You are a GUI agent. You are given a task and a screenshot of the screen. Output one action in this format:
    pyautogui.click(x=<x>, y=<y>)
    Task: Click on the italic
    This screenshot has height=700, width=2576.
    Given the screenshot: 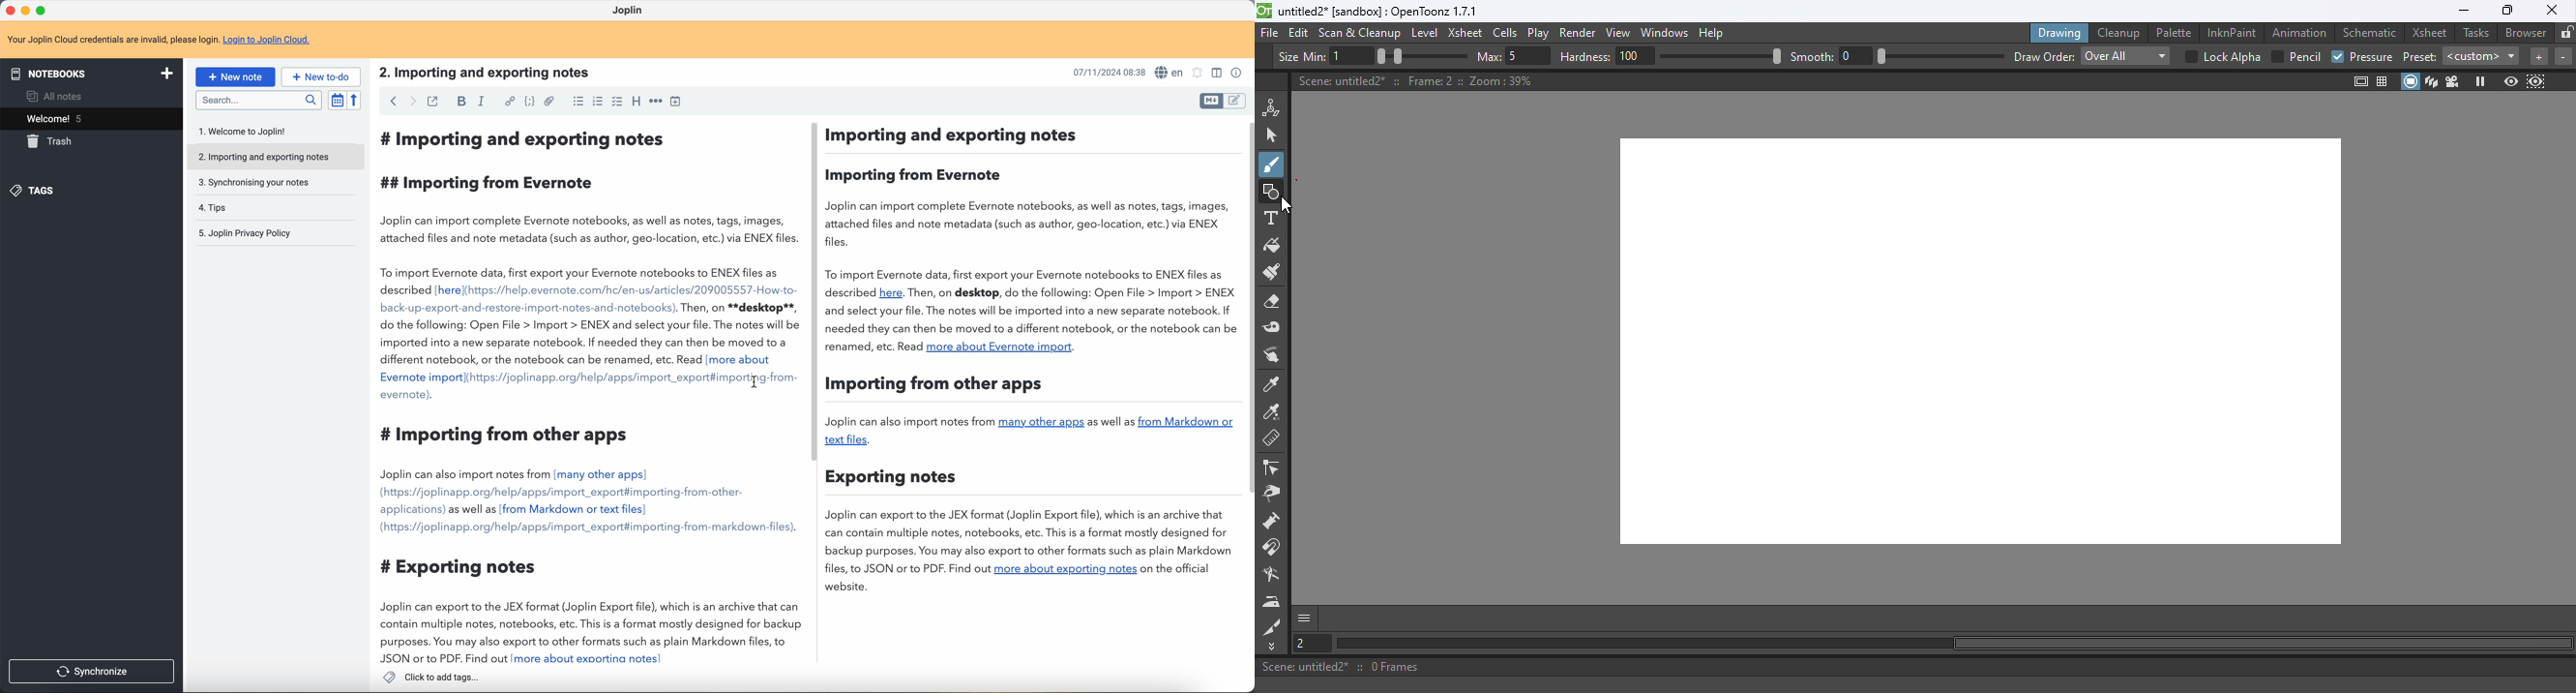 What is the action you would take?
    pyautogui.click(x=482, y=102)
    